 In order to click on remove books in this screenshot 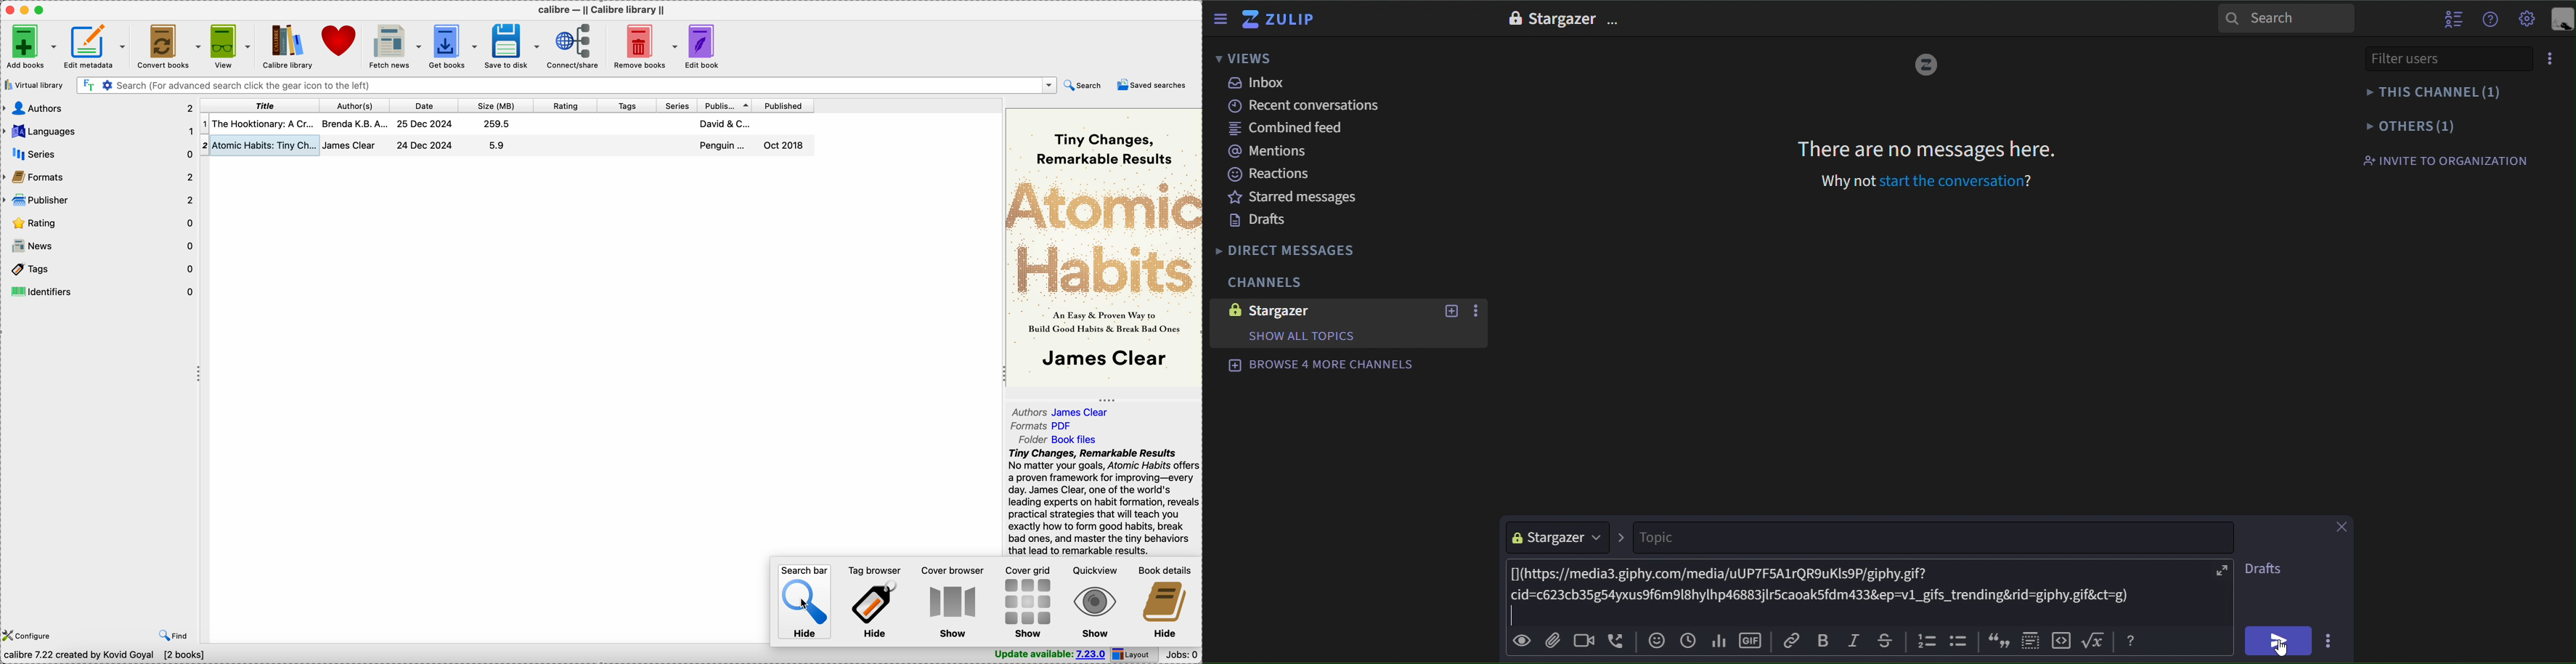, I will do `click(644, 45)`.